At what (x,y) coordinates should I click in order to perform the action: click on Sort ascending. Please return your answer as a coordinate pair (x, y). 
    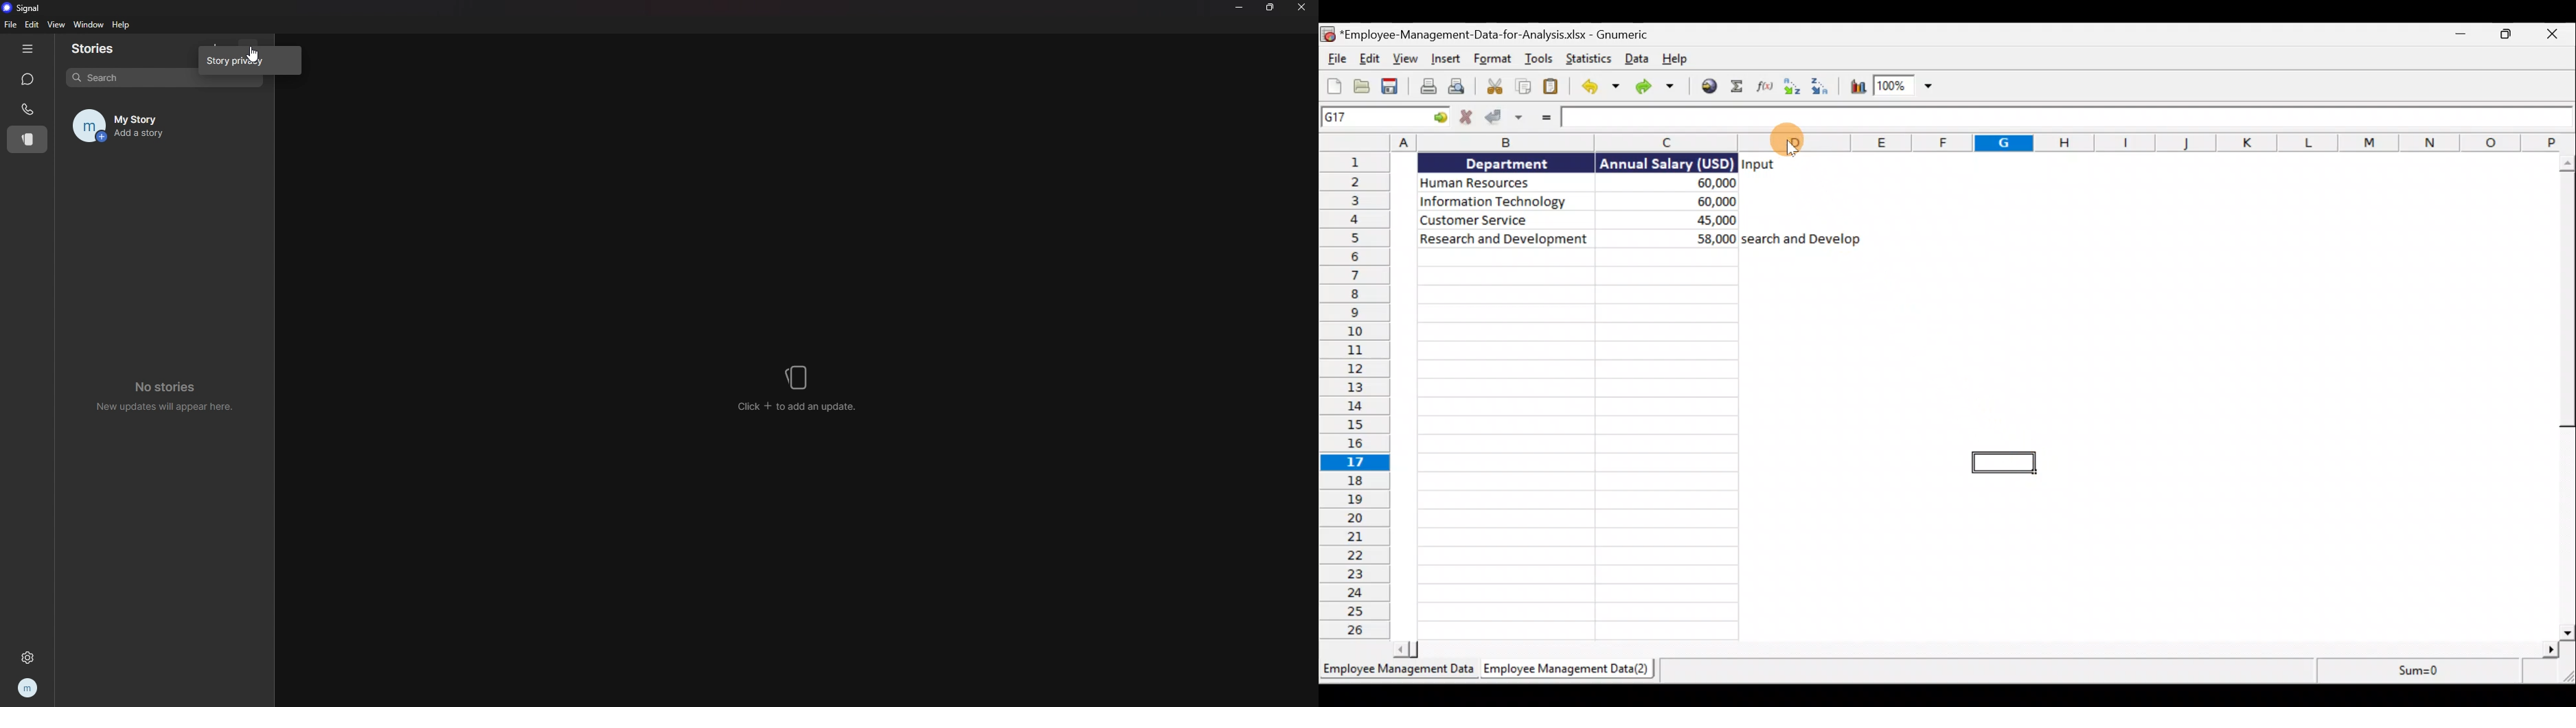
    Looking at the image, I should click on (1789, 88).